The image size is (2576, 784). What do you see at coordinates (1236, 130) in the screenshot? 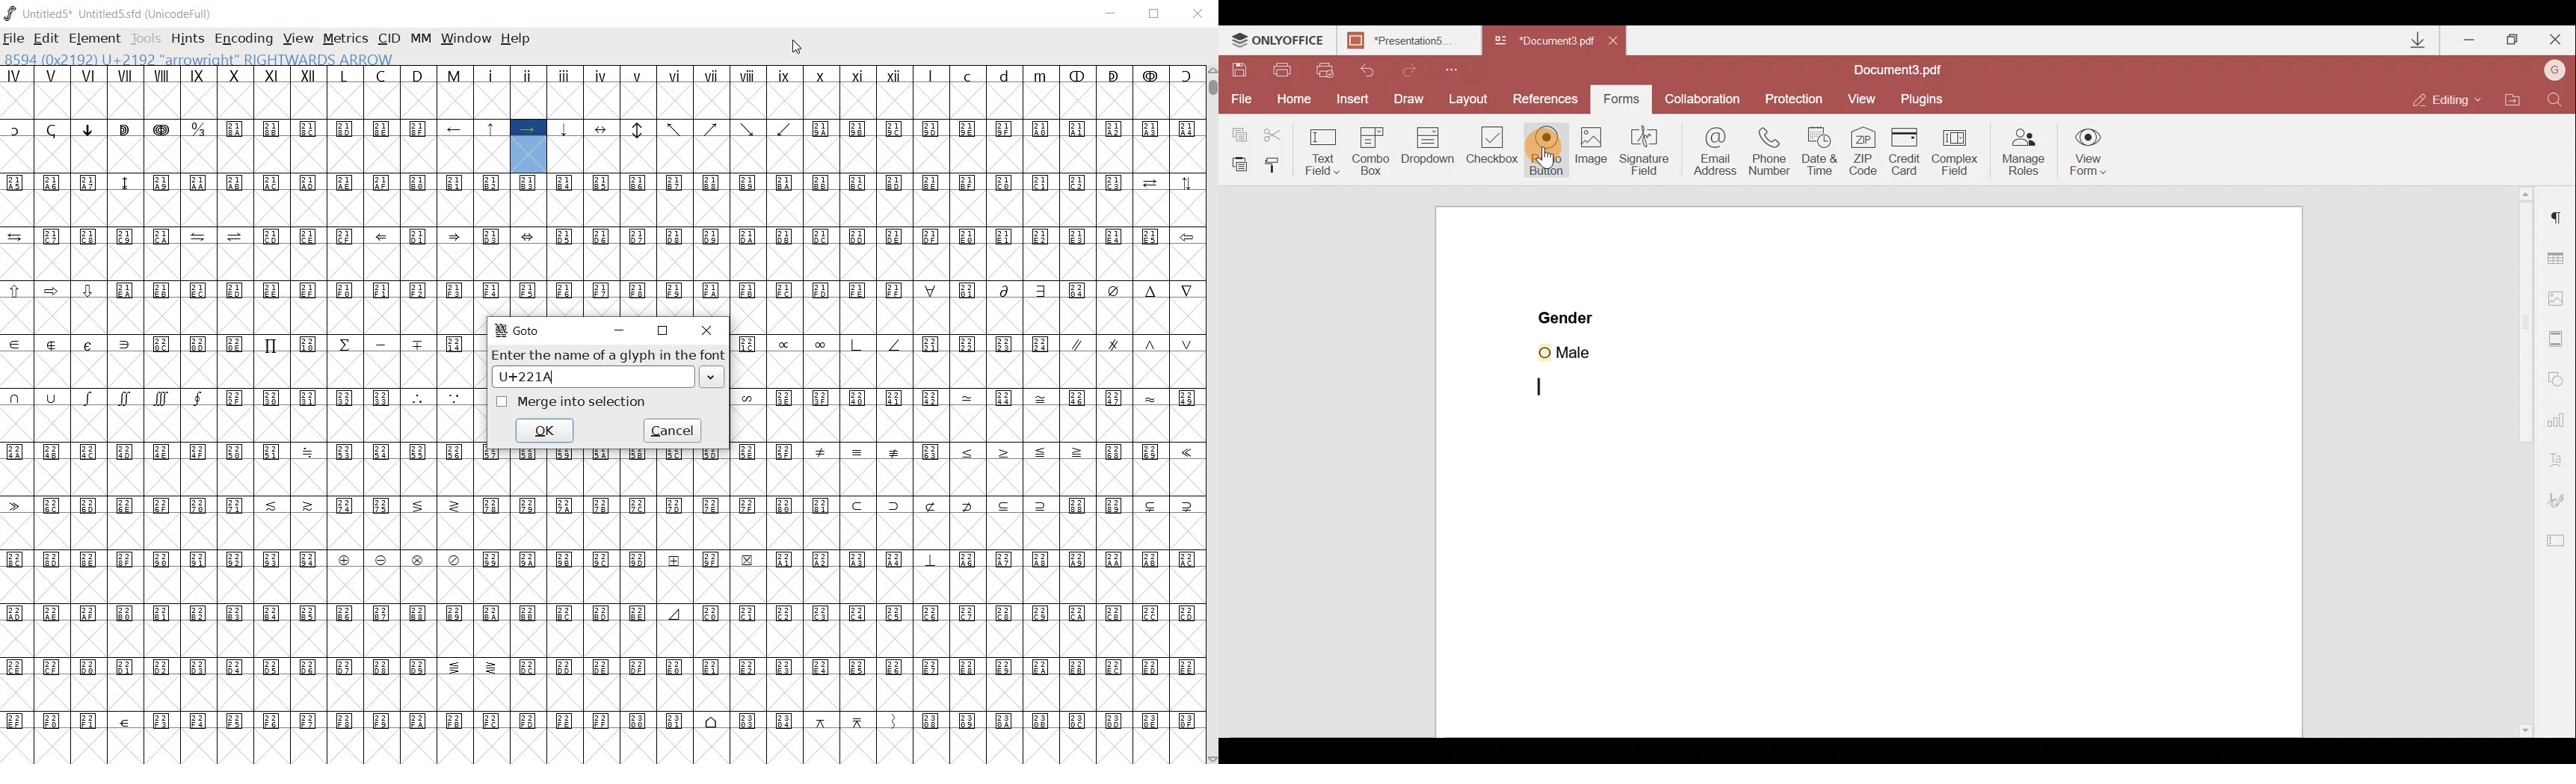
I see `Copy` at bounding box center [1236, 130].